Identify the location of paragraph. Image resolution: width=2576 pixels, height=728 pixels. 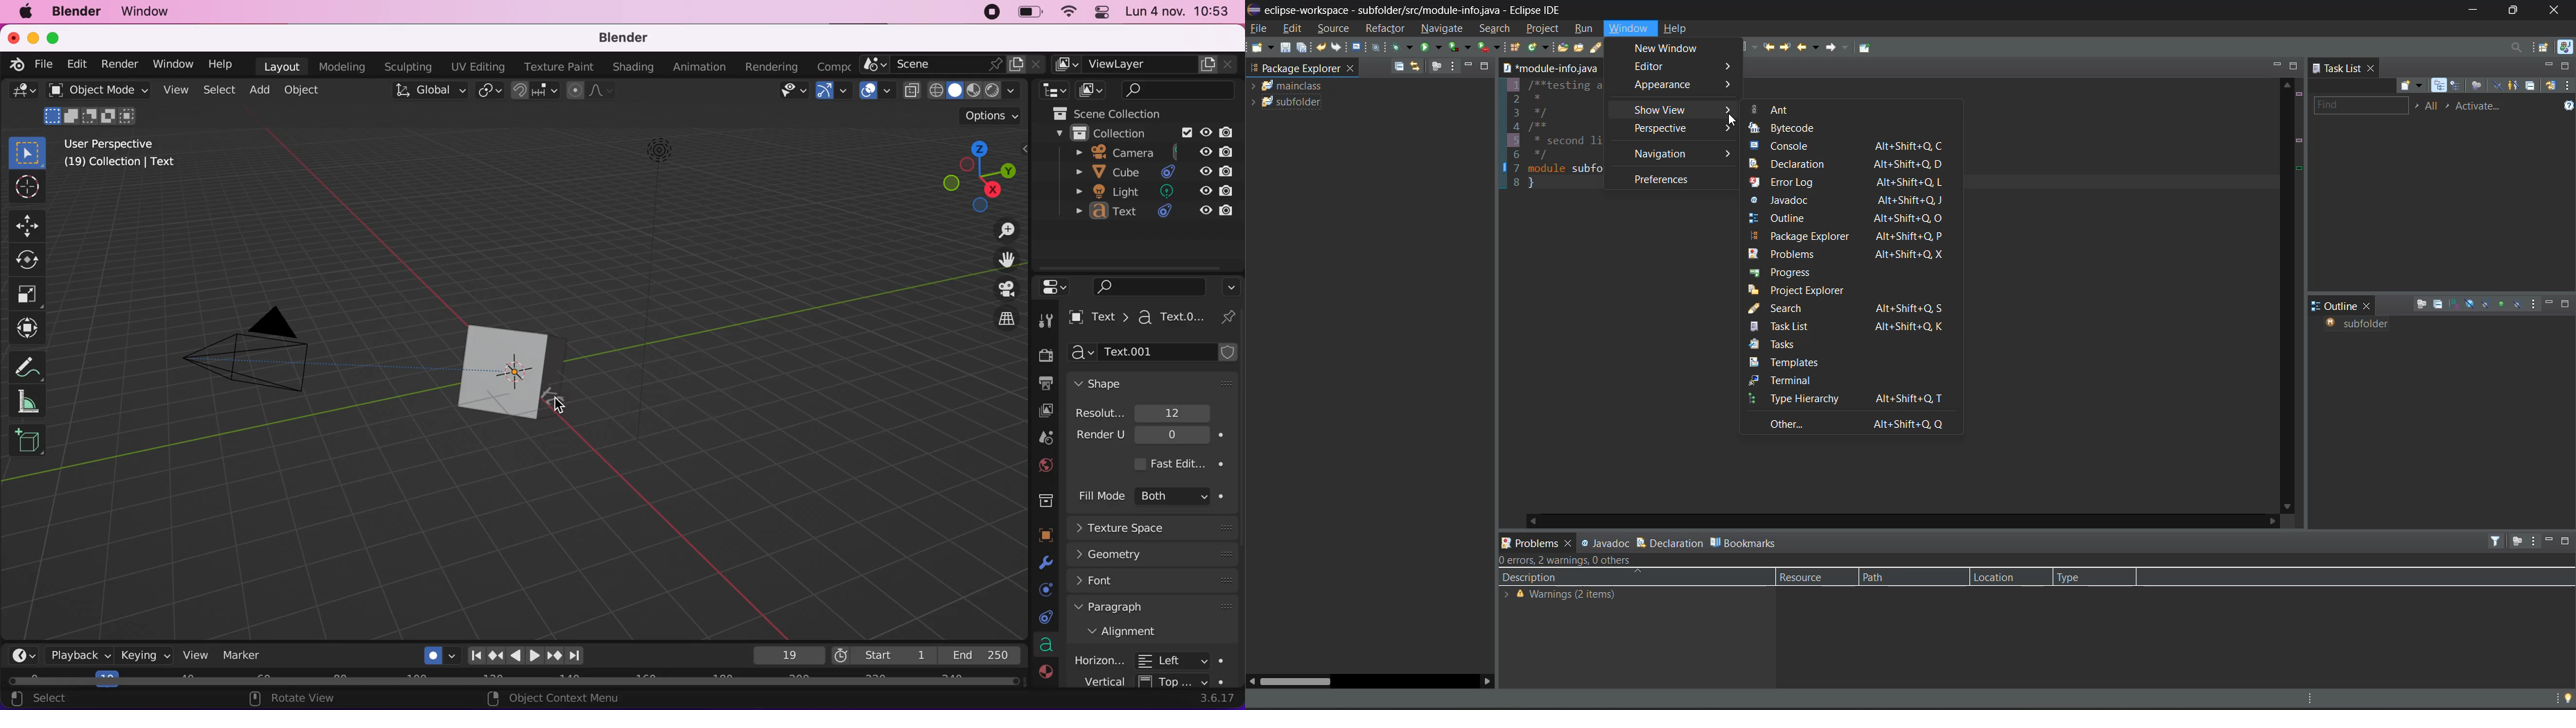
(1154, 610).